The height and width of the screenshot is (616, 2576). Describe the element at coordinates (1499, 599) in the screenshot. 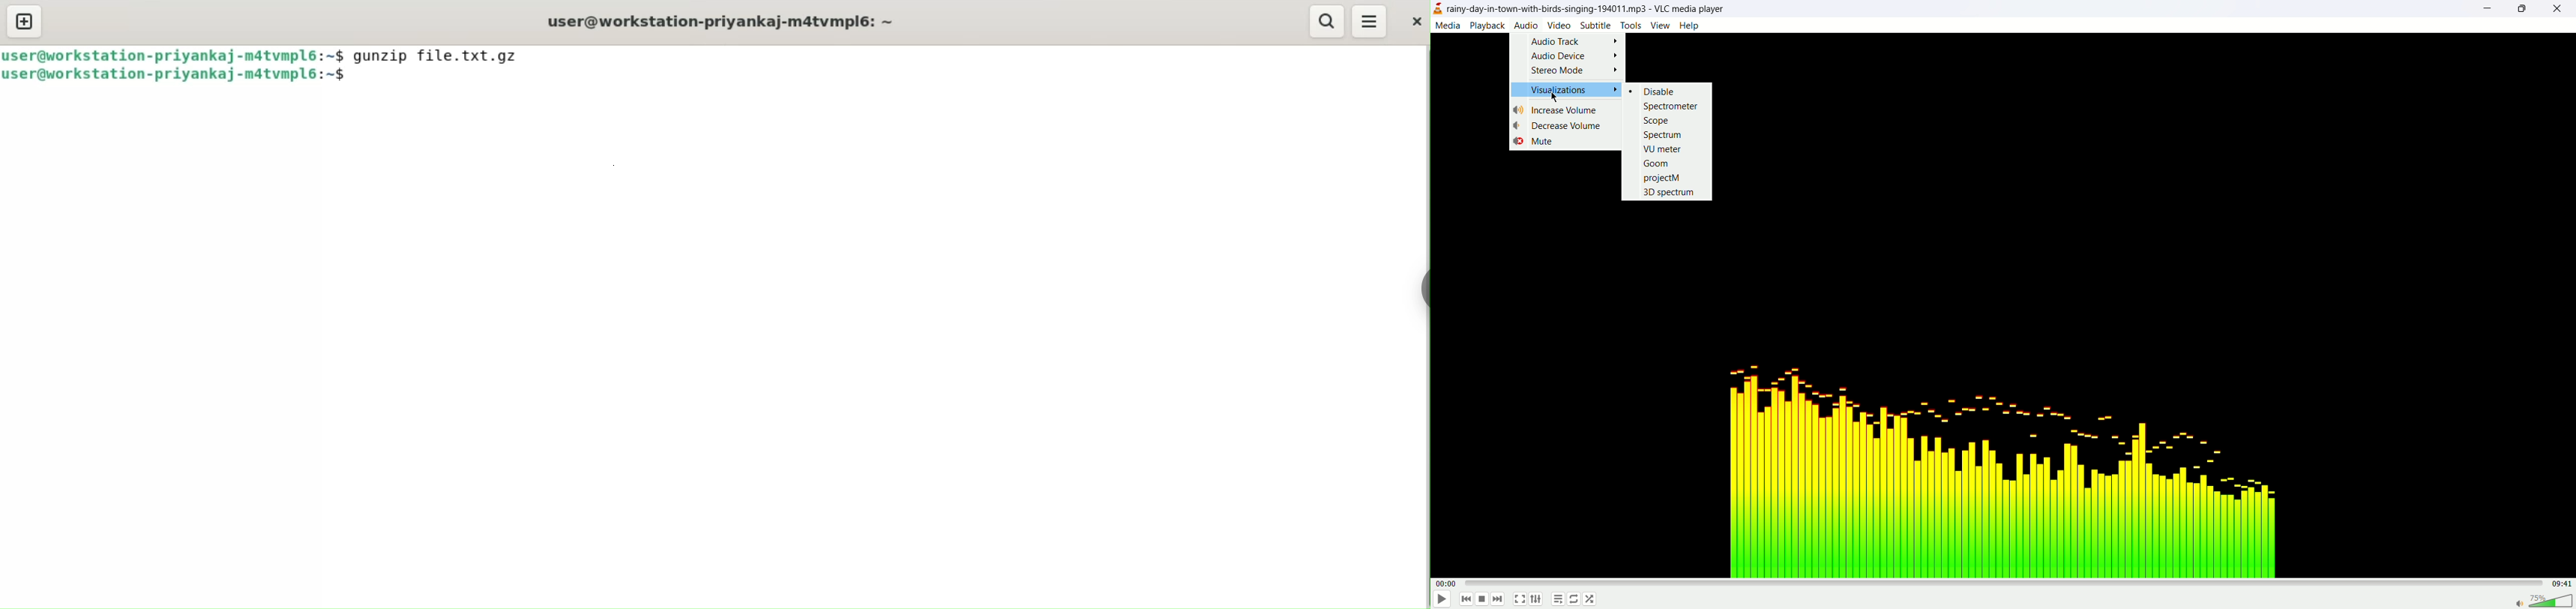

I see `next` at that location.